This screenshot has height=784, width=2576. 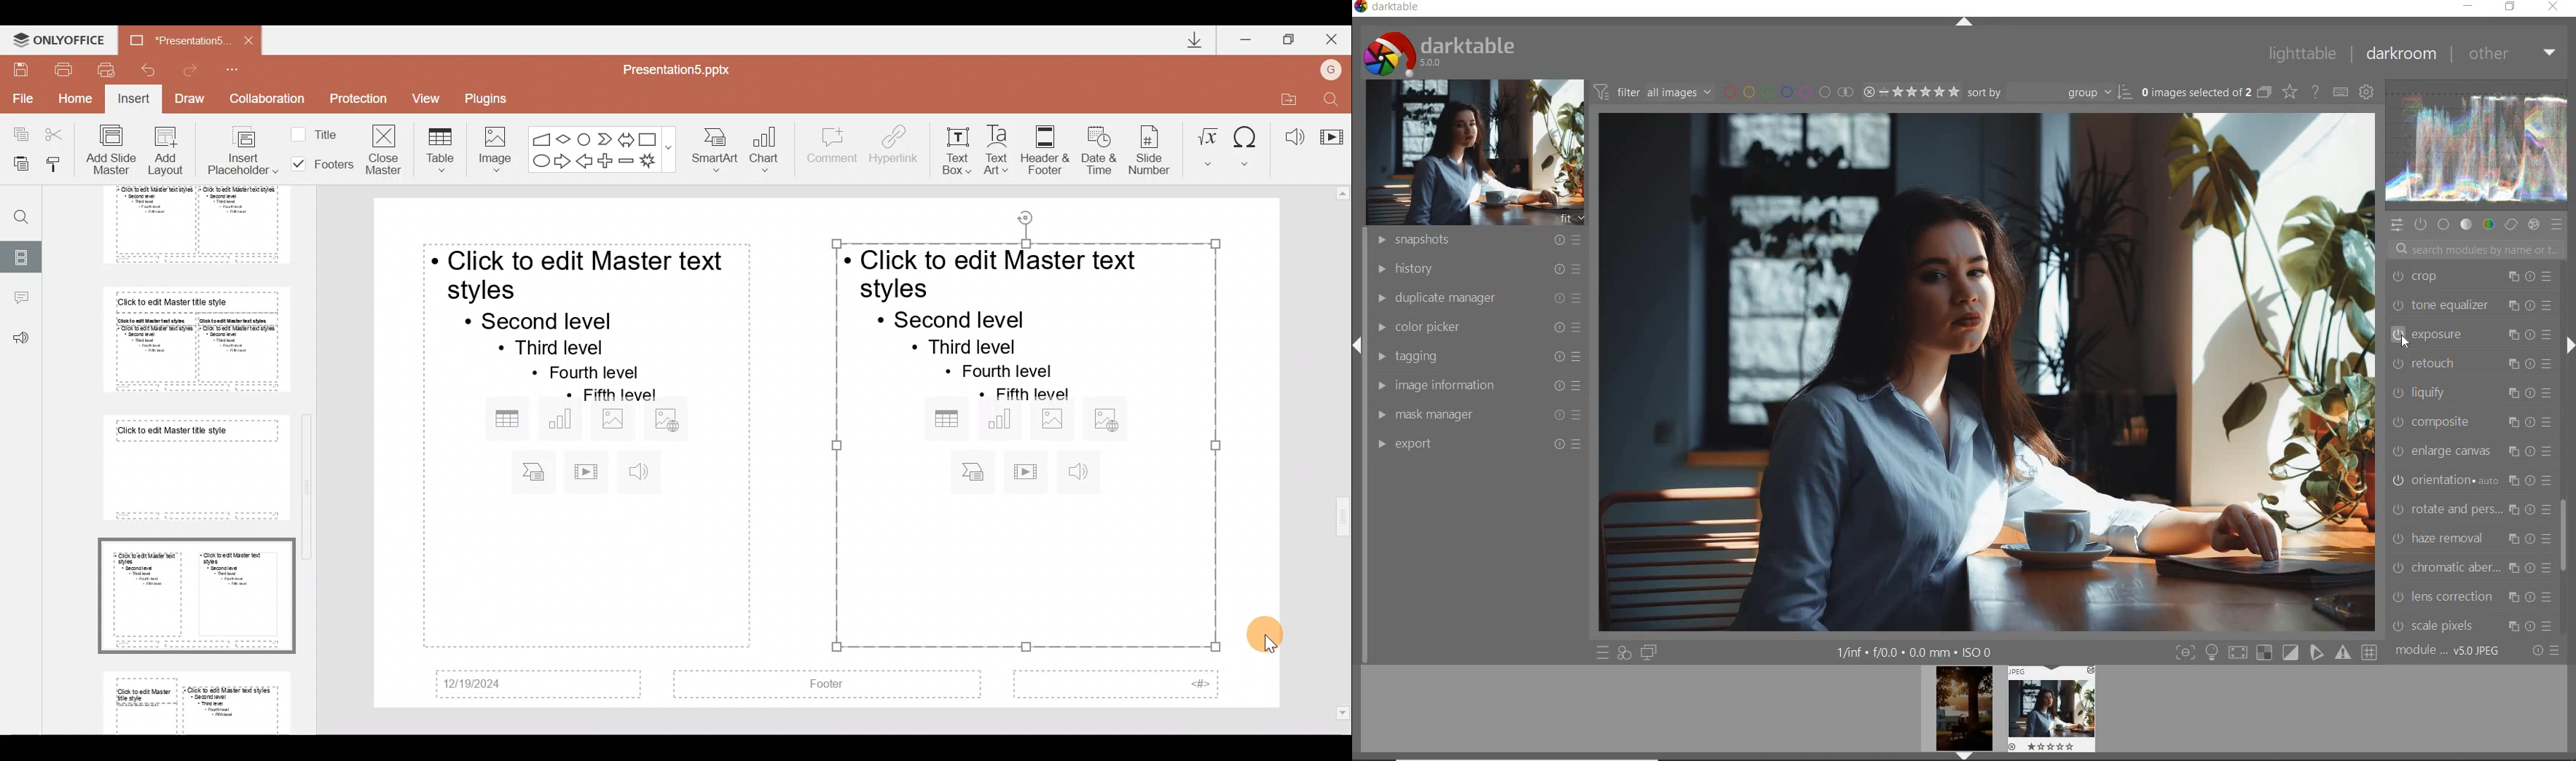 What do you see at coordinates (2396, 225) in the screenshot?
I see `QUICK ACCESS PANEL` at bounding box center [2396, 225].